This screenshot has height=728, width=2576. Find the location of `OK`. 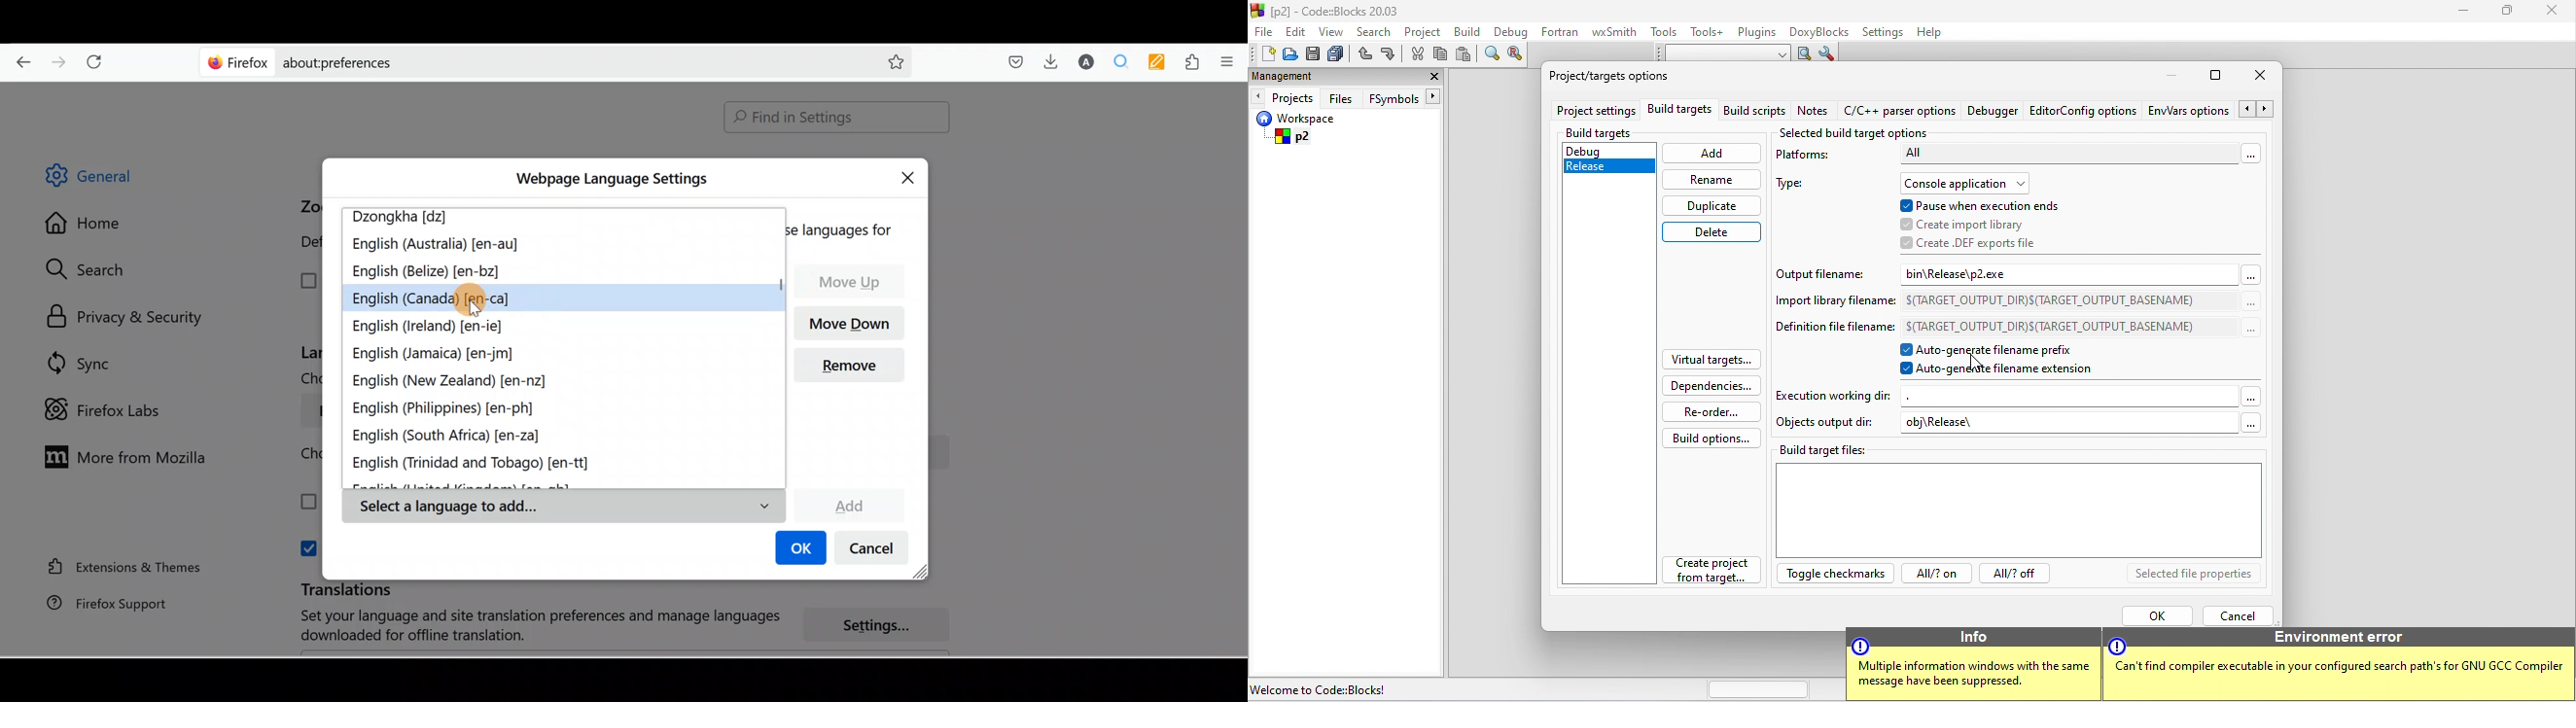

OK is located at coordinates (799, 549).